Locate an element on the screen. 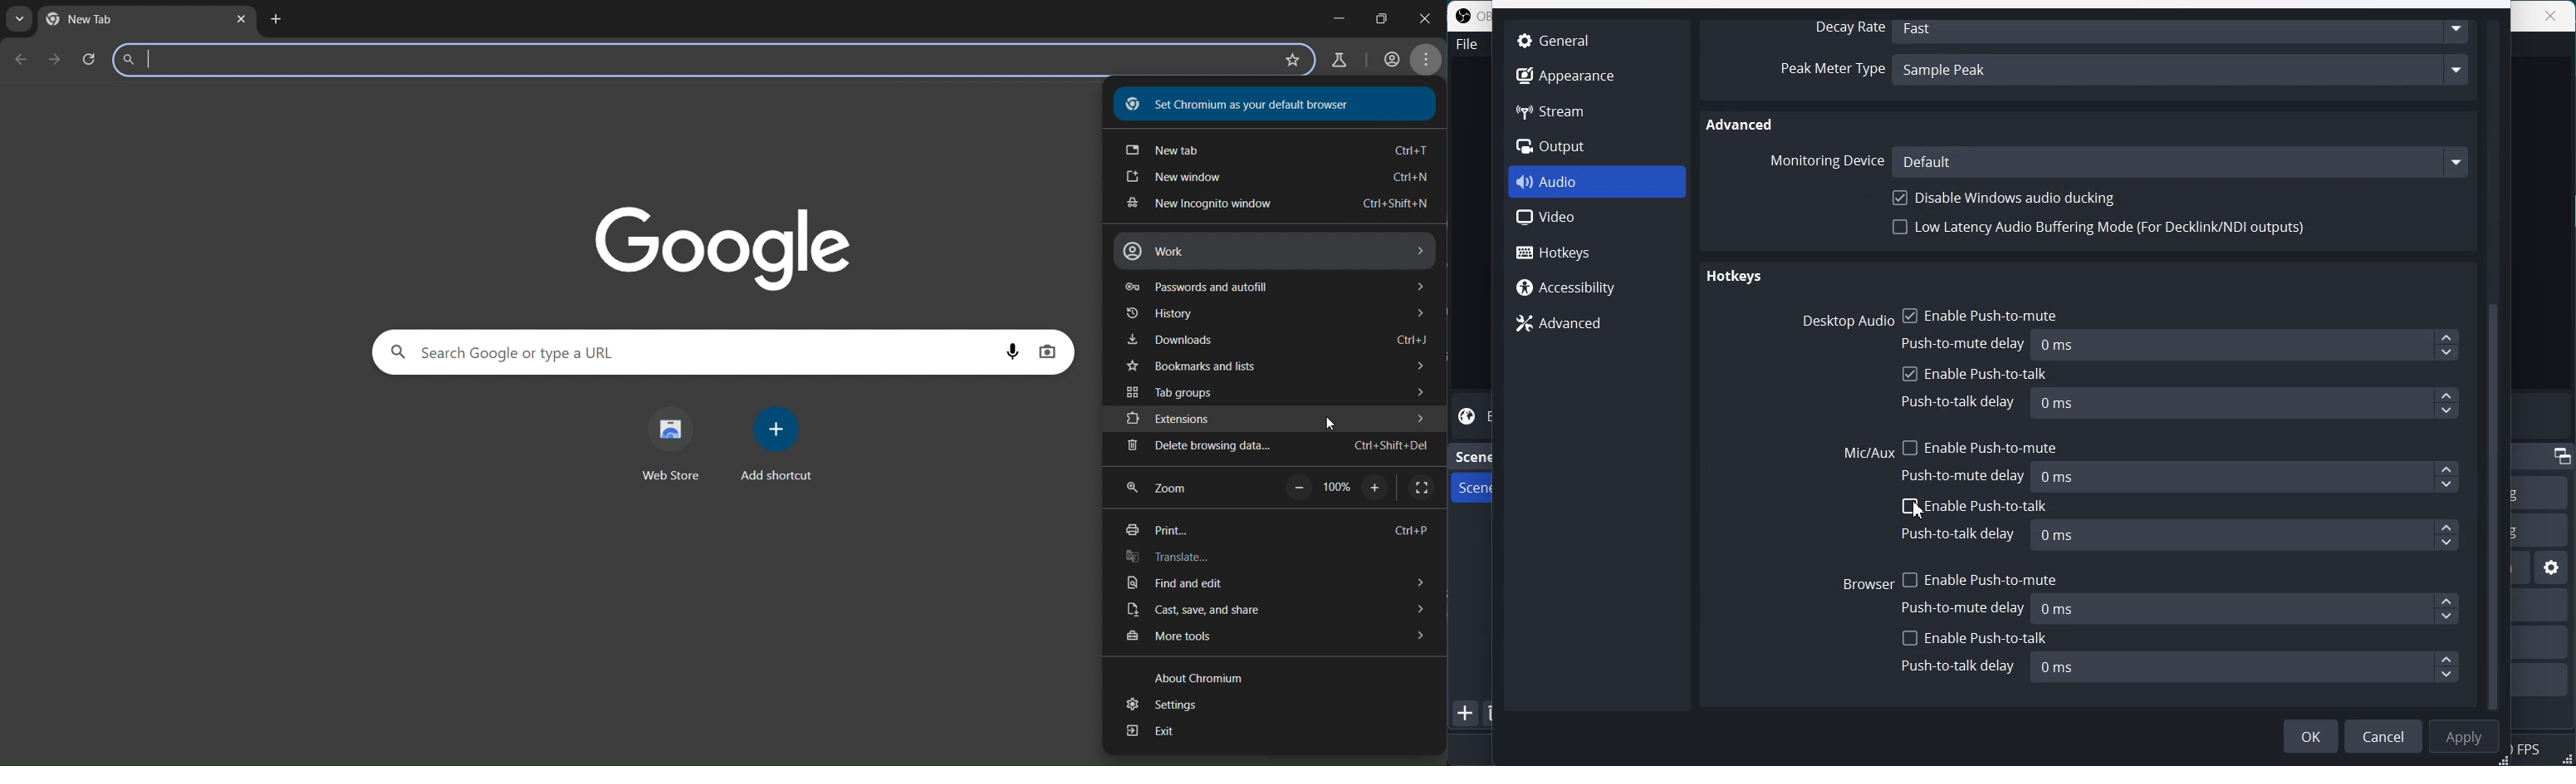 The width and height of the screenshot is (2576, 784). Hotkeys is located at coordinates (1733, 278).